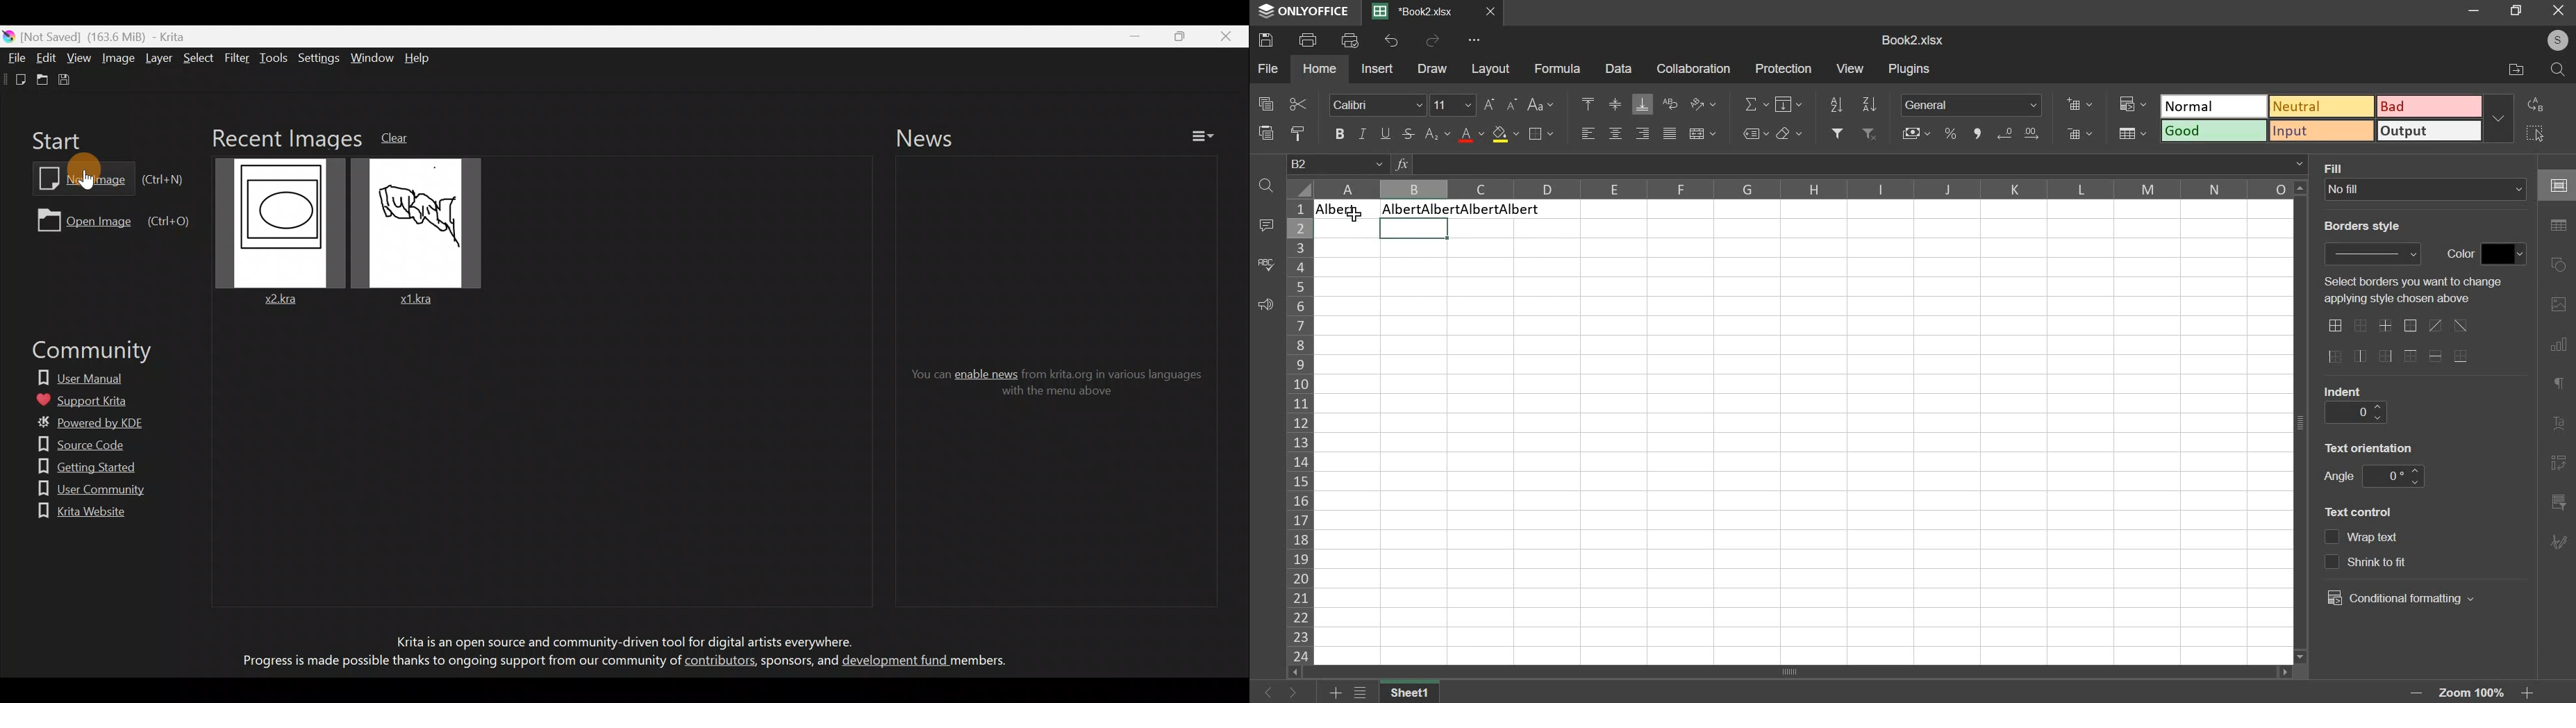  I want to click on Sheet name, so click(1411, 692).